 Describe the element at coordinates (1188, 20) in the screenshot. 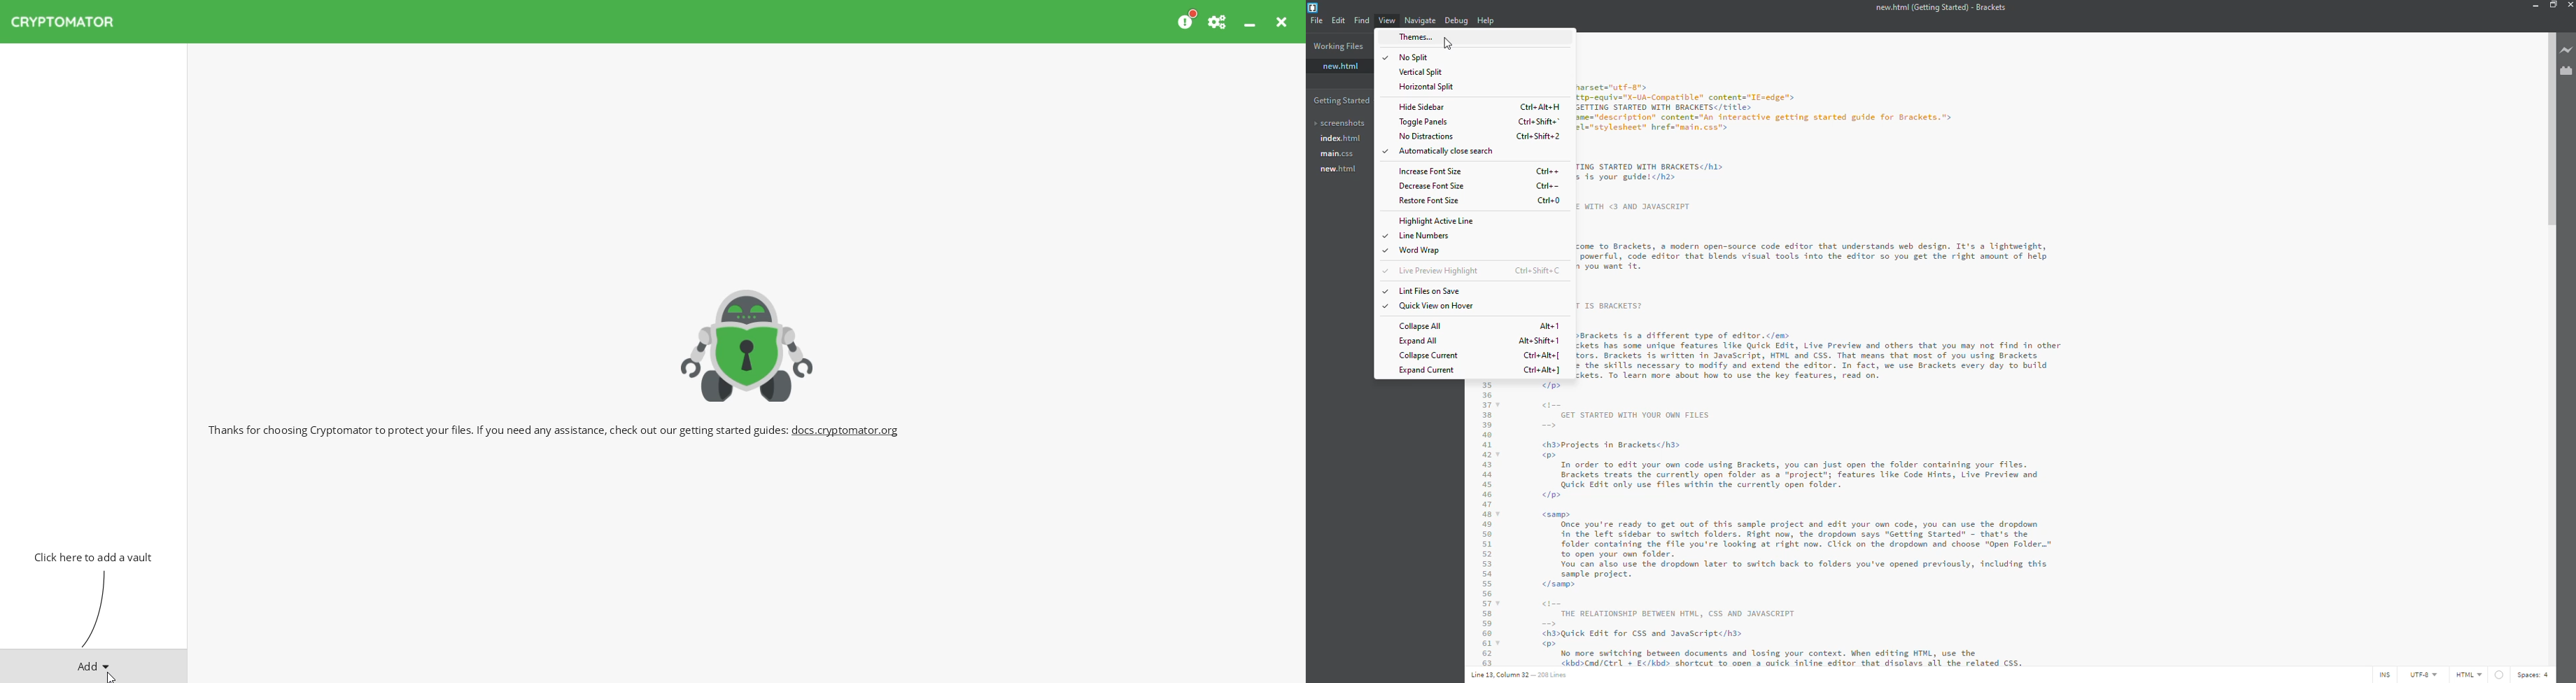

I see `Please consider donating` at that location.